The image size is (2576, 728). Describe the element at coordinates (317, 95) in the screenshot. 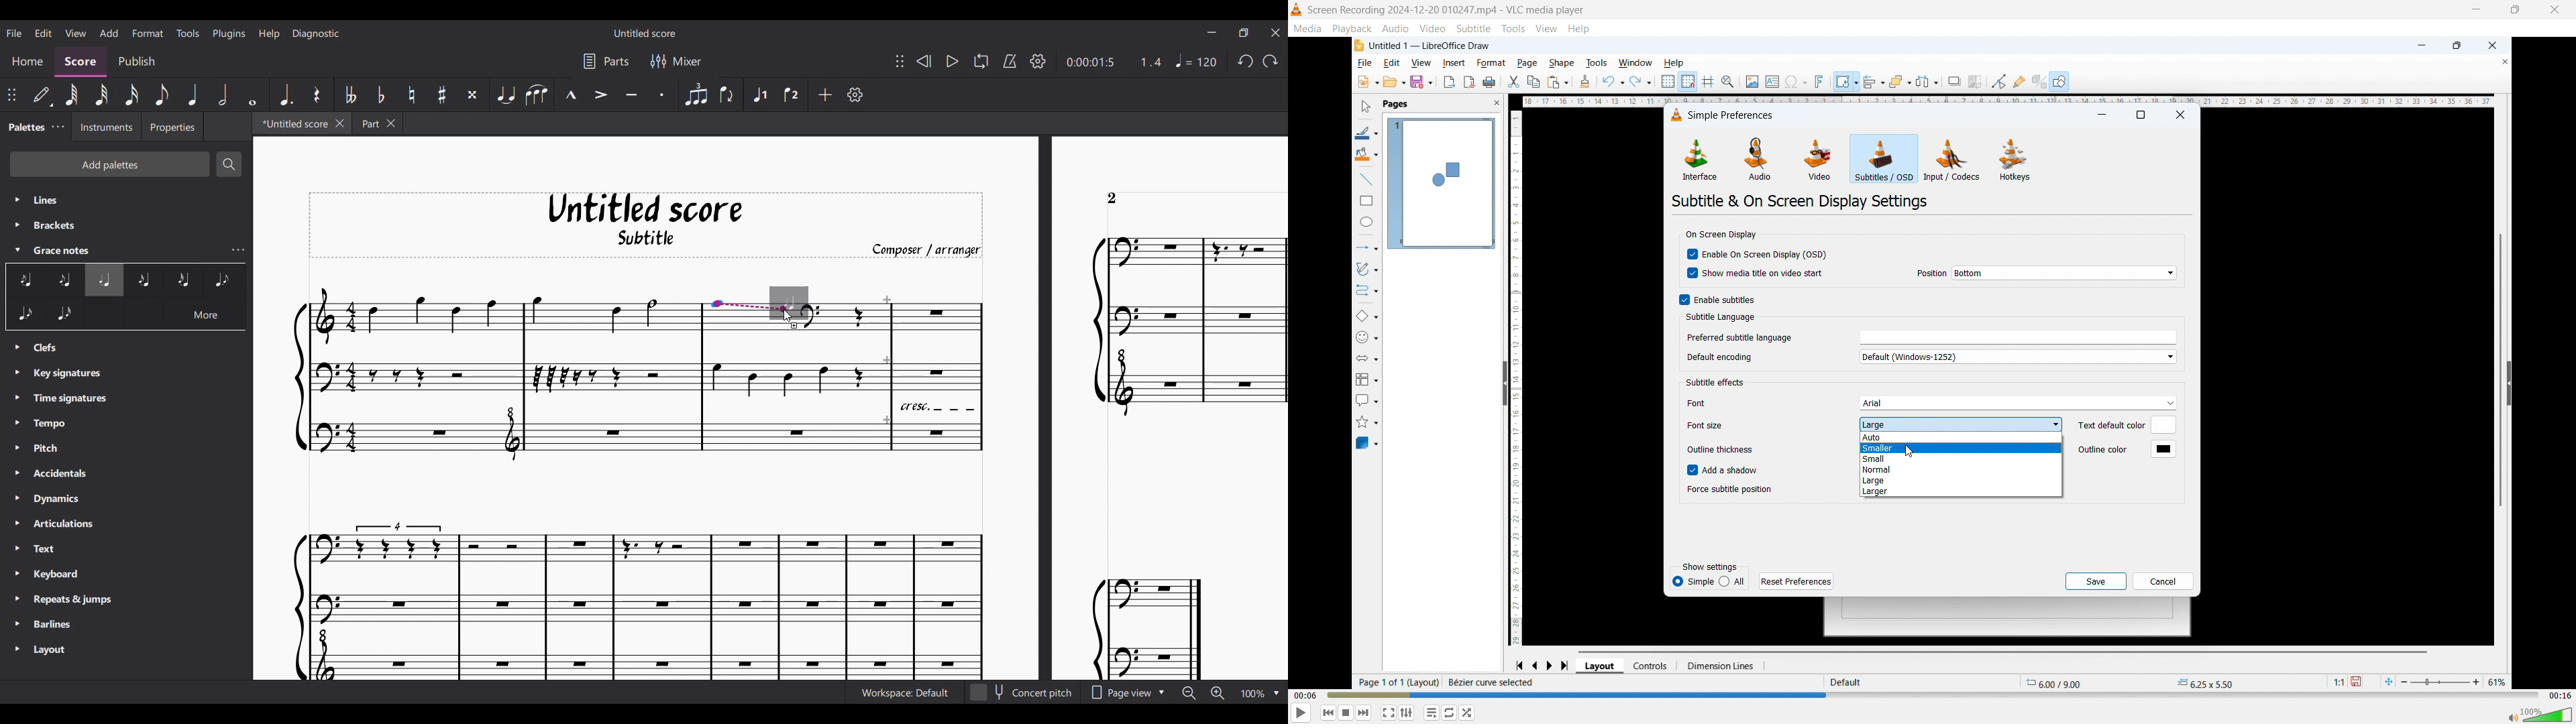

I see `Rest` at that location.